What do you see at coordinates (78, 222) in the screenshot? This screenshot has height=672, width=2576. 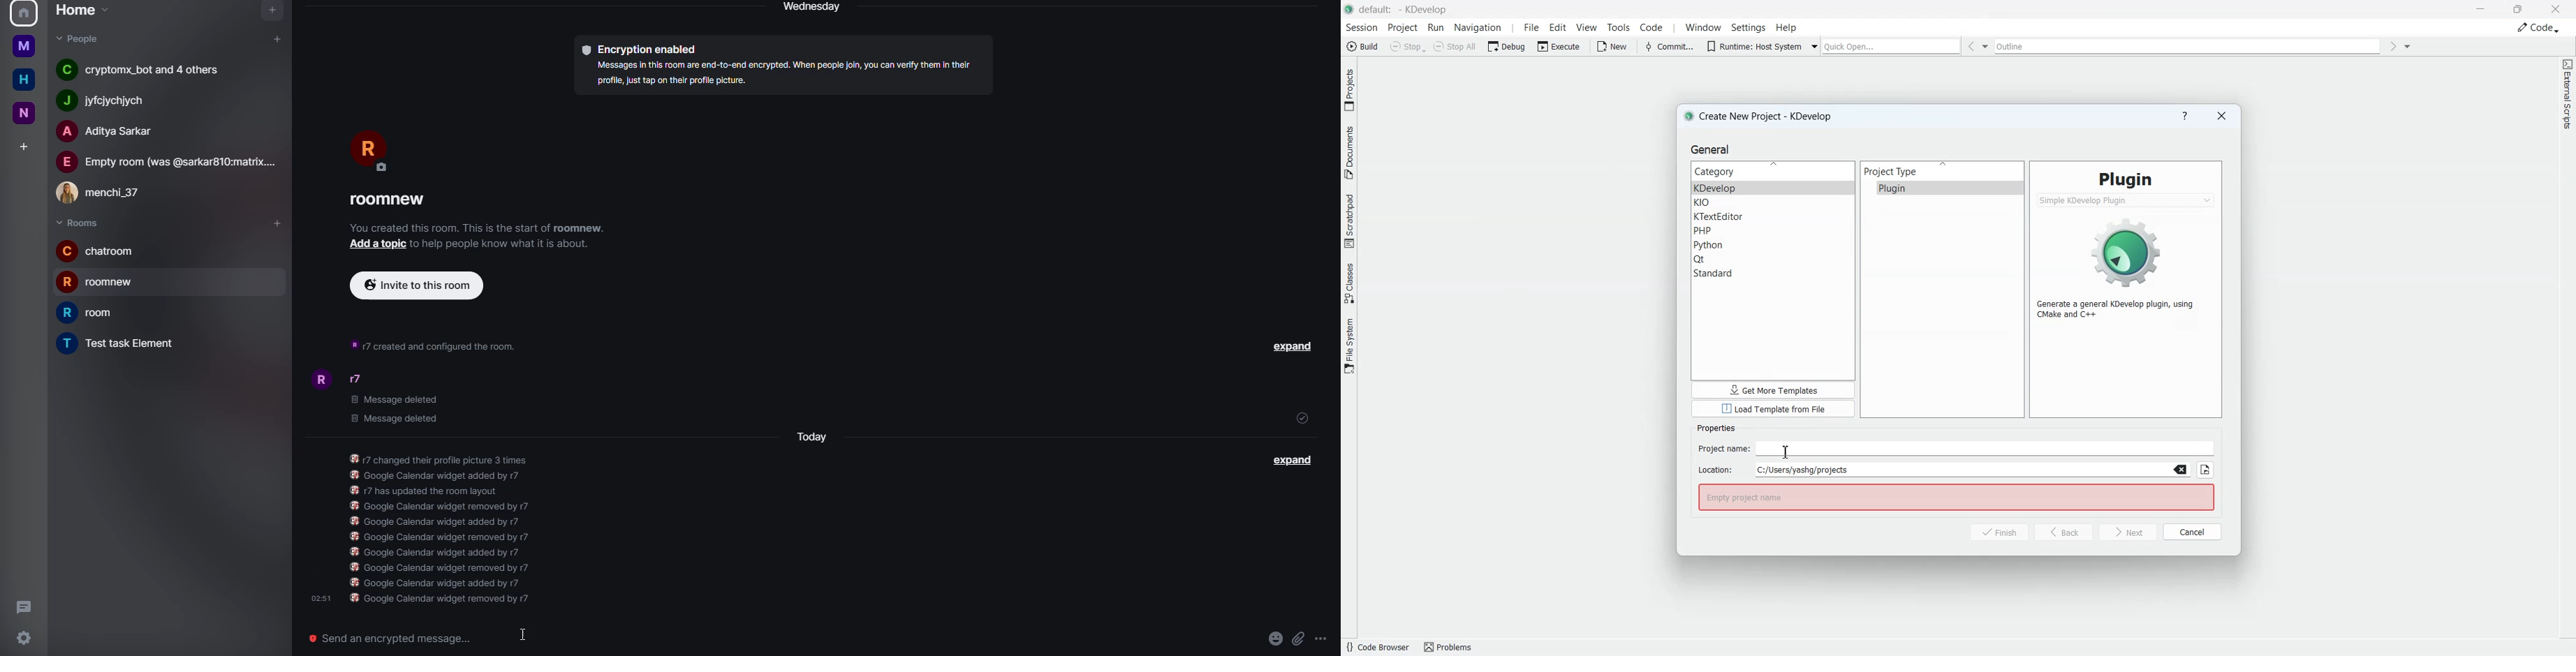 I see `rooms` at bounding box center [78, 222].